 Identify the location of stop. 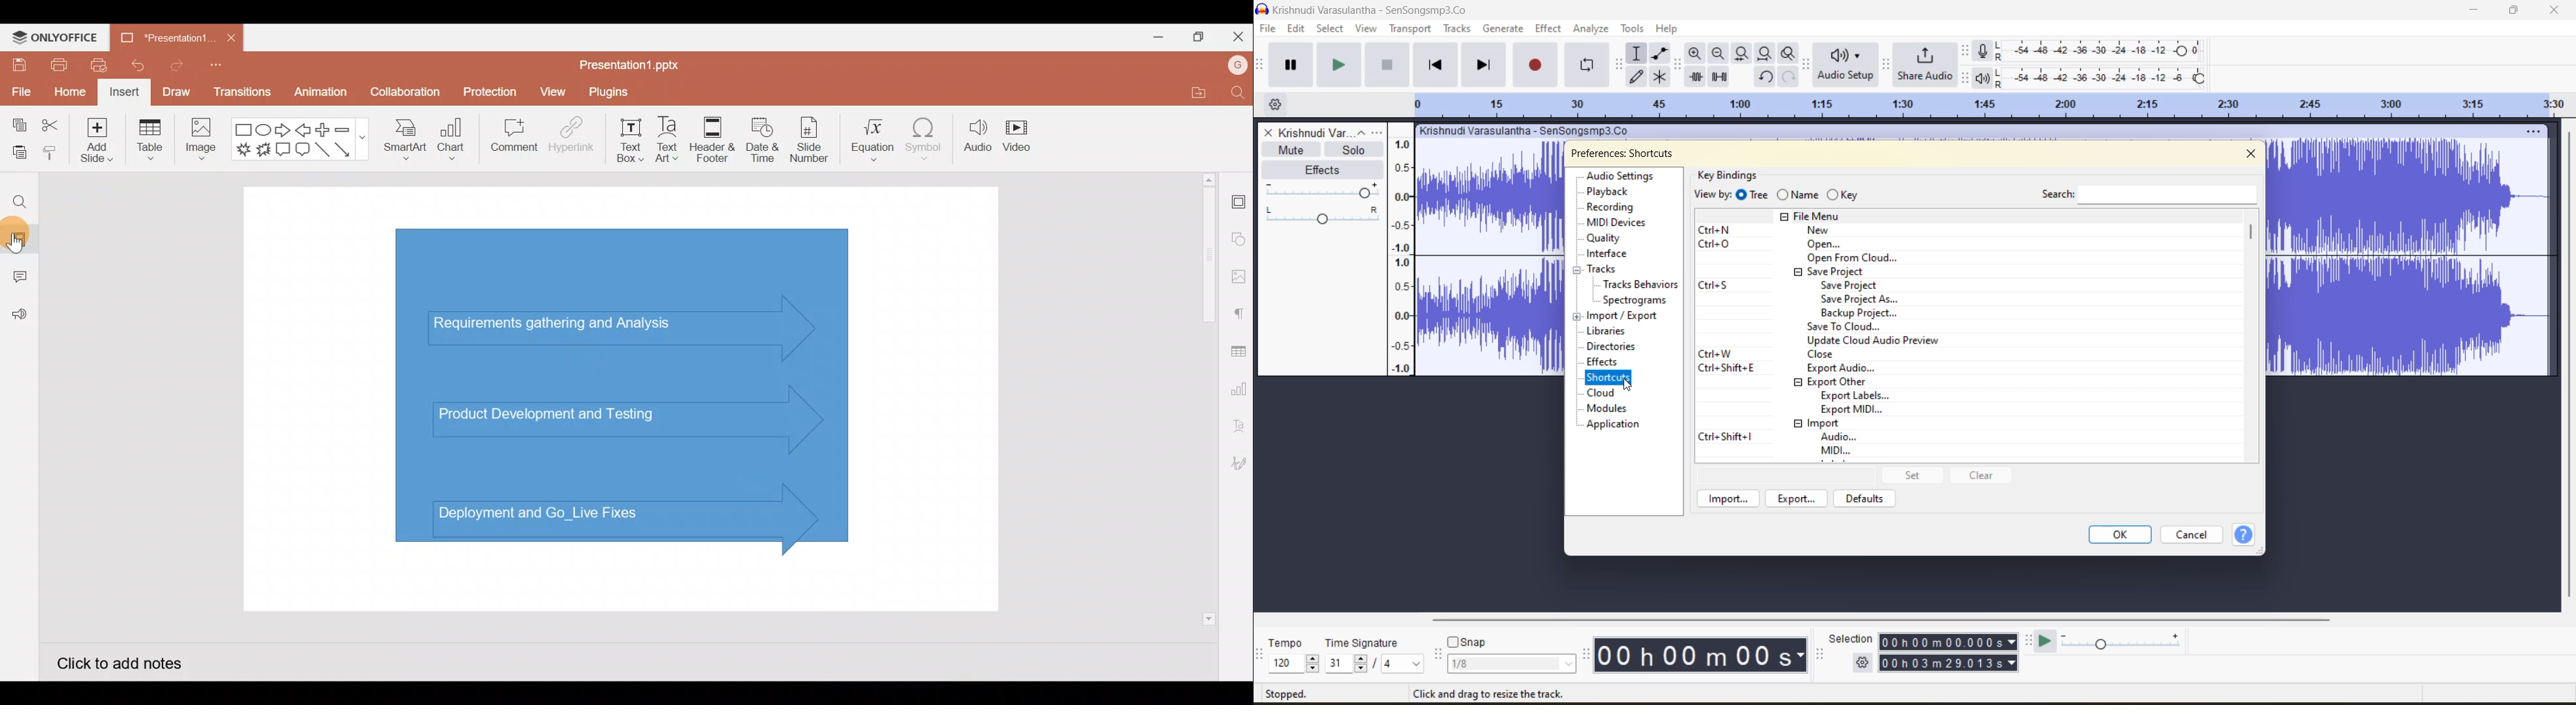
(1388, 66).